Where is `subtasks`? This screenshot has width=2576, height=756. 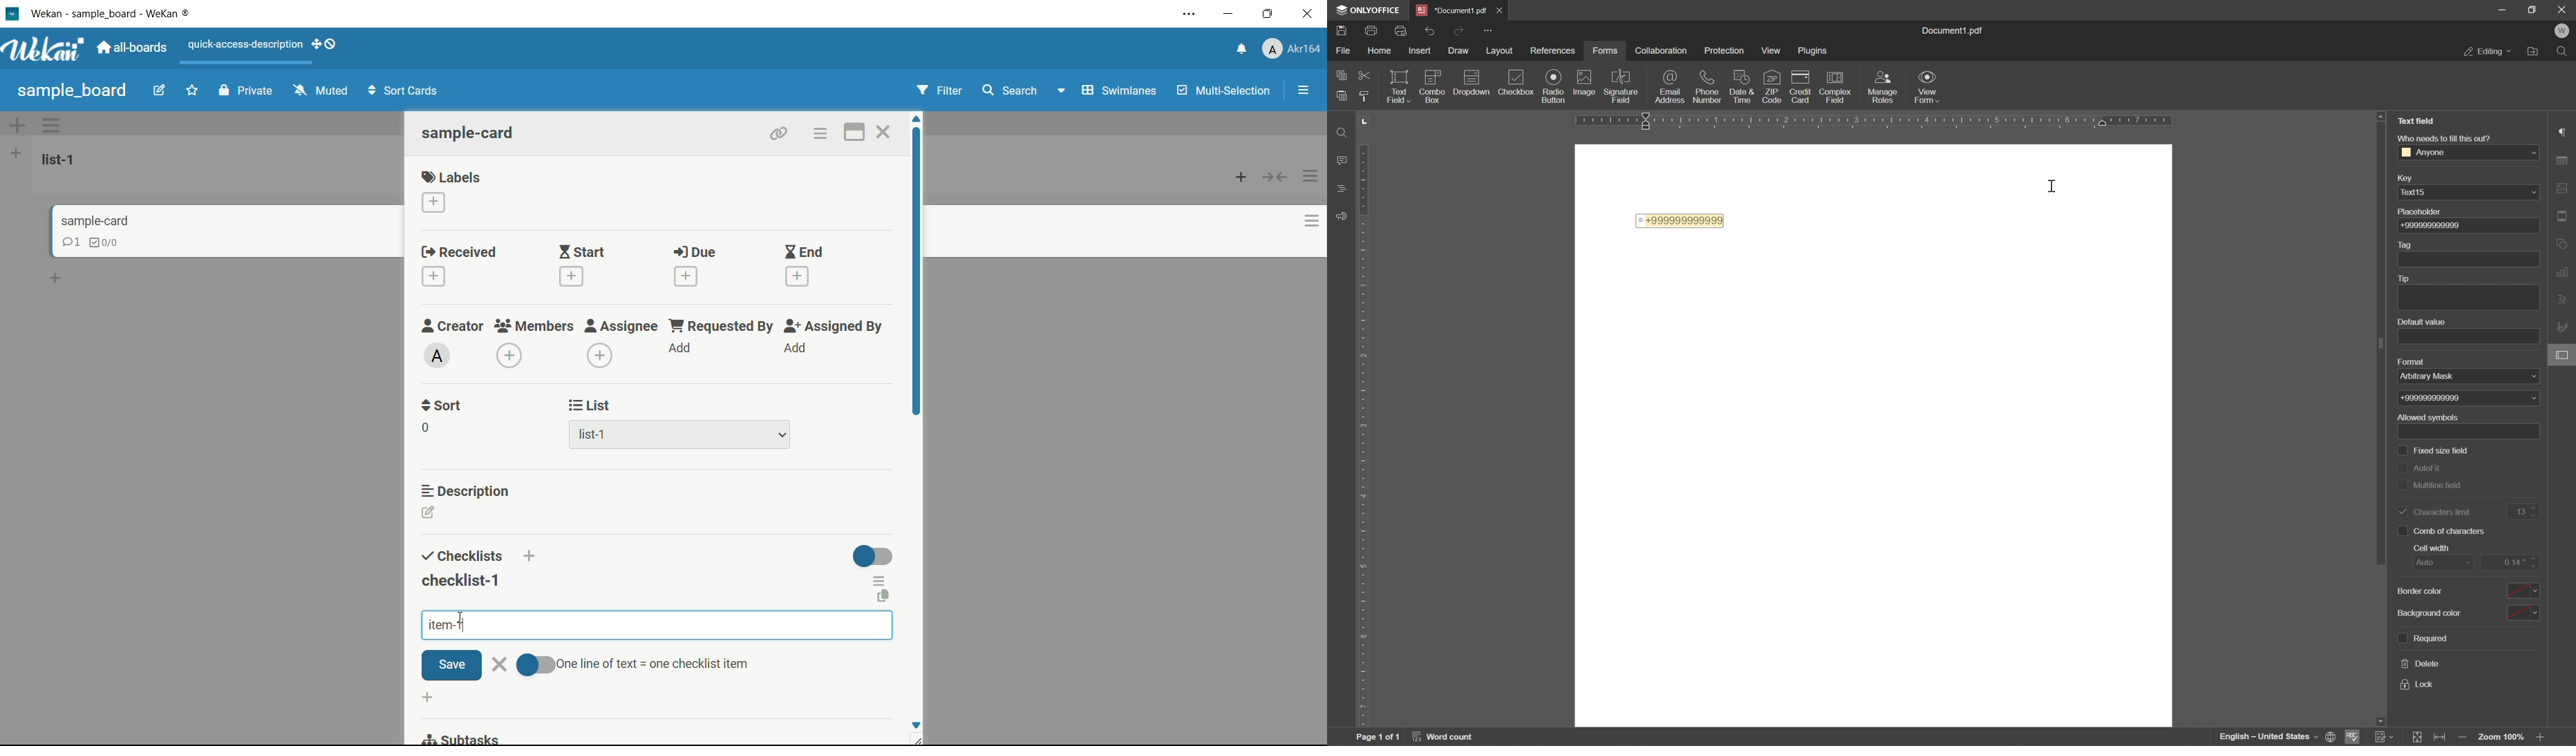 subtasks is located at coordinates (472, 736).